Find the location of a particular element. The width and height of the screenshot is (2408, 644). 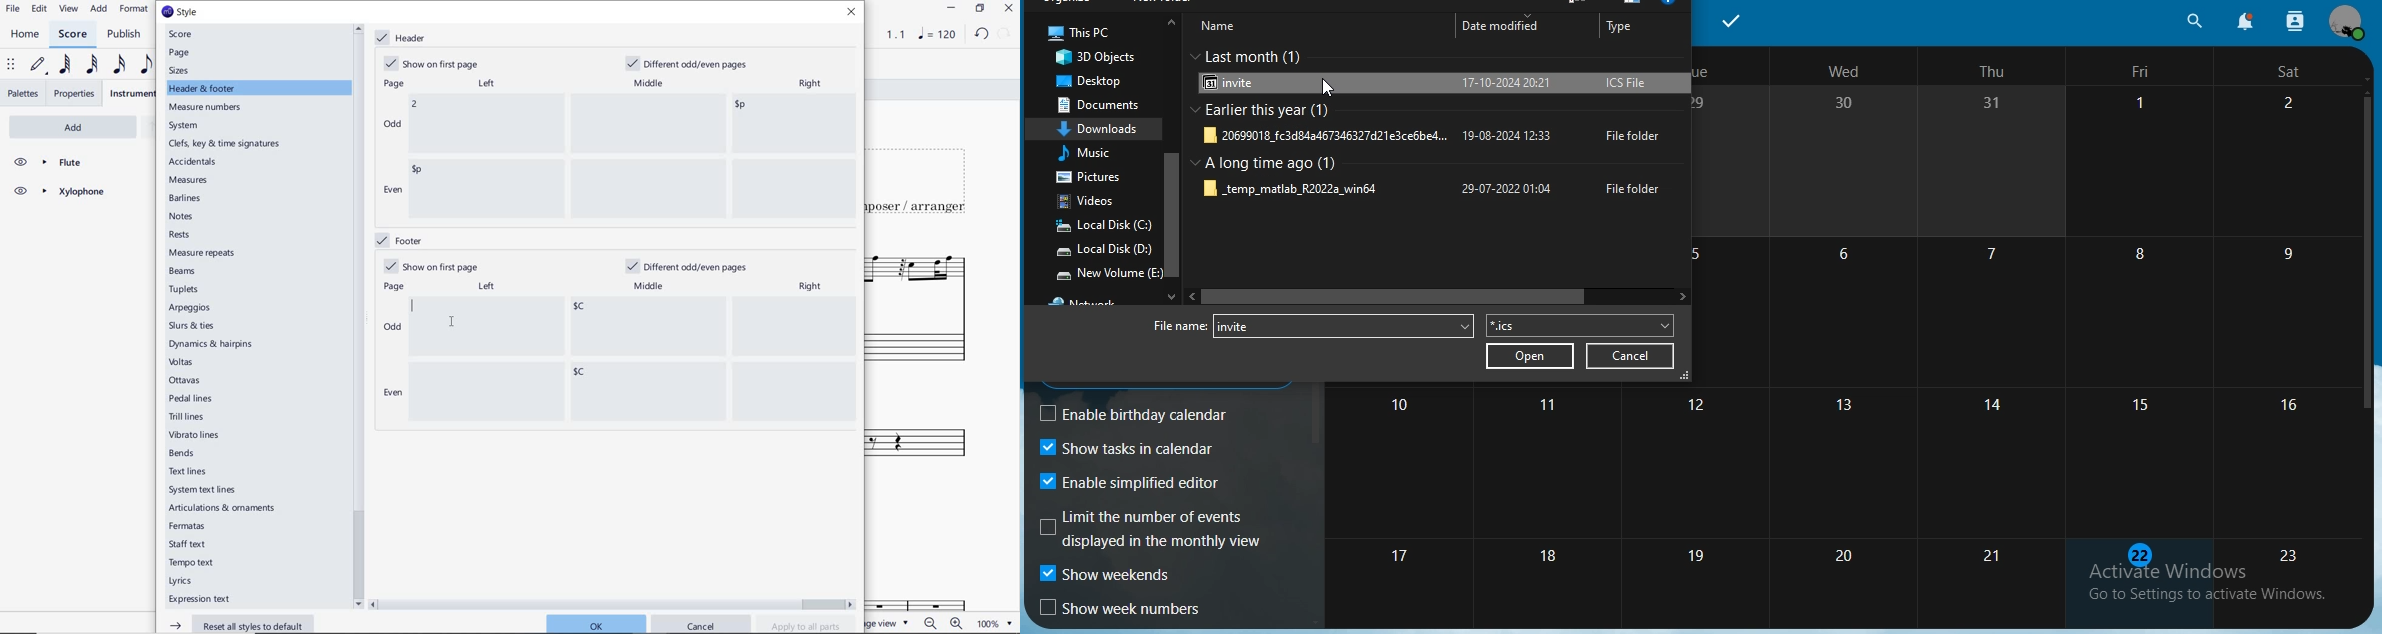

tasks is located at coordinates (1735, 19).